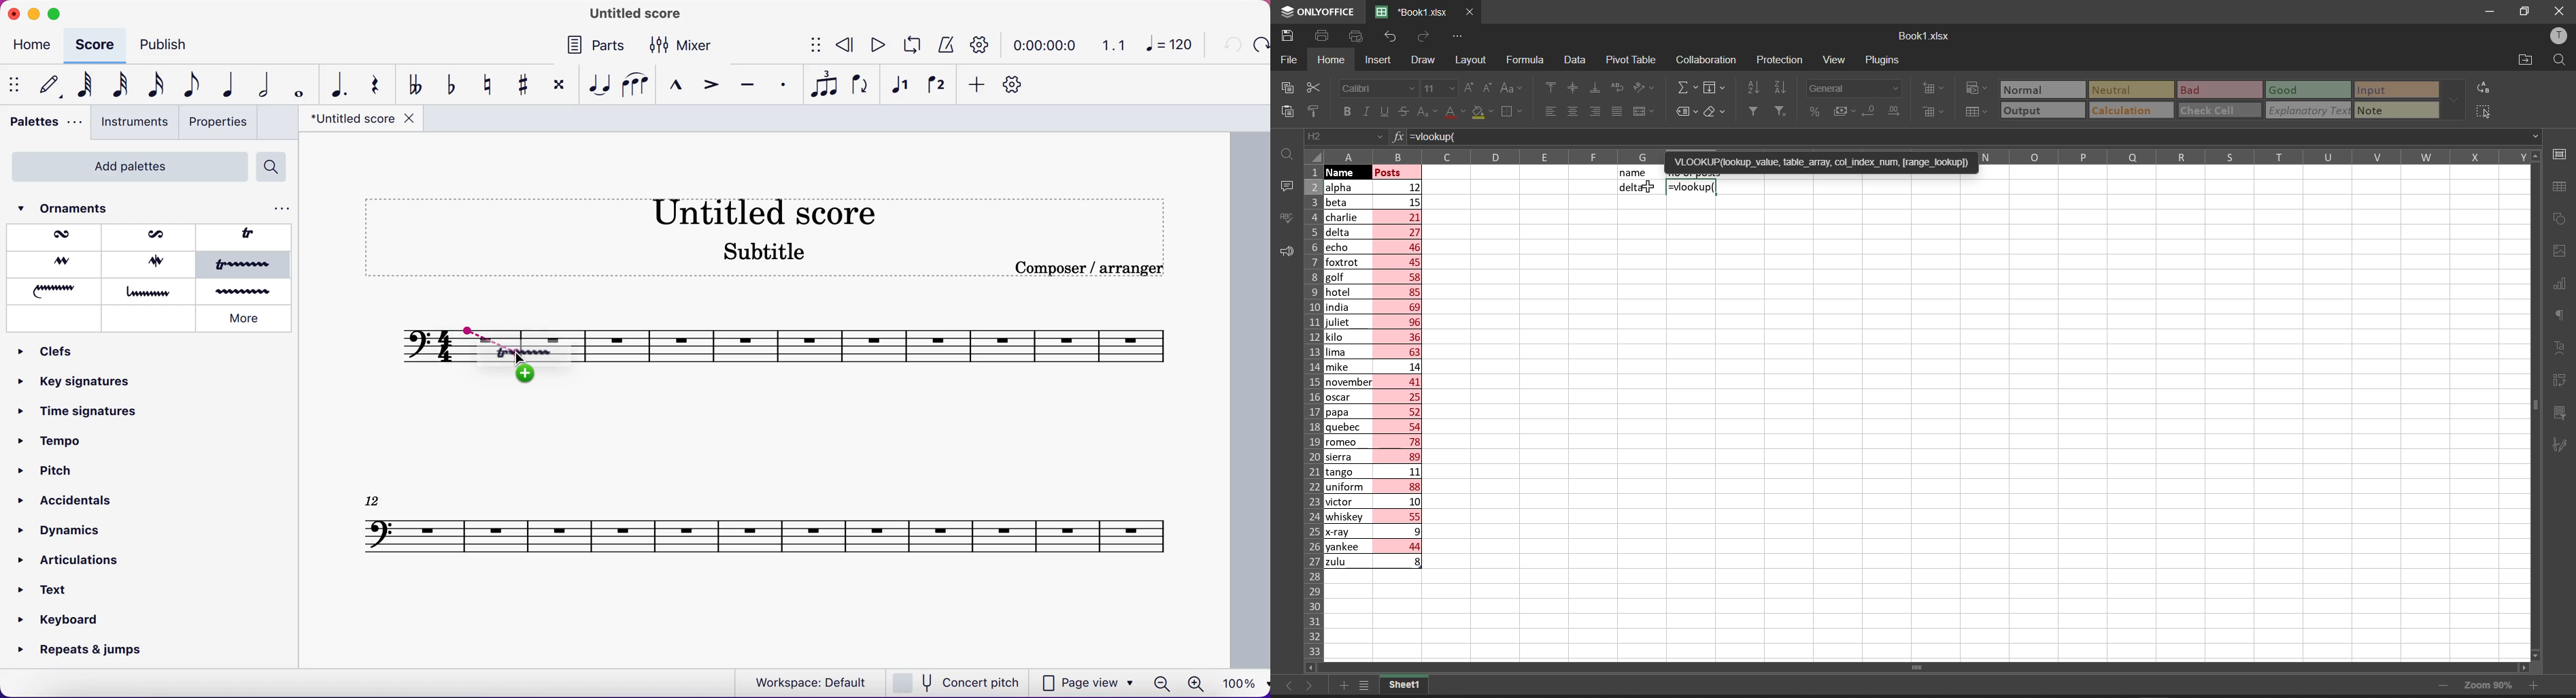 The image size is (2576, 700). I want to click on maximize, so click(2527, 12).